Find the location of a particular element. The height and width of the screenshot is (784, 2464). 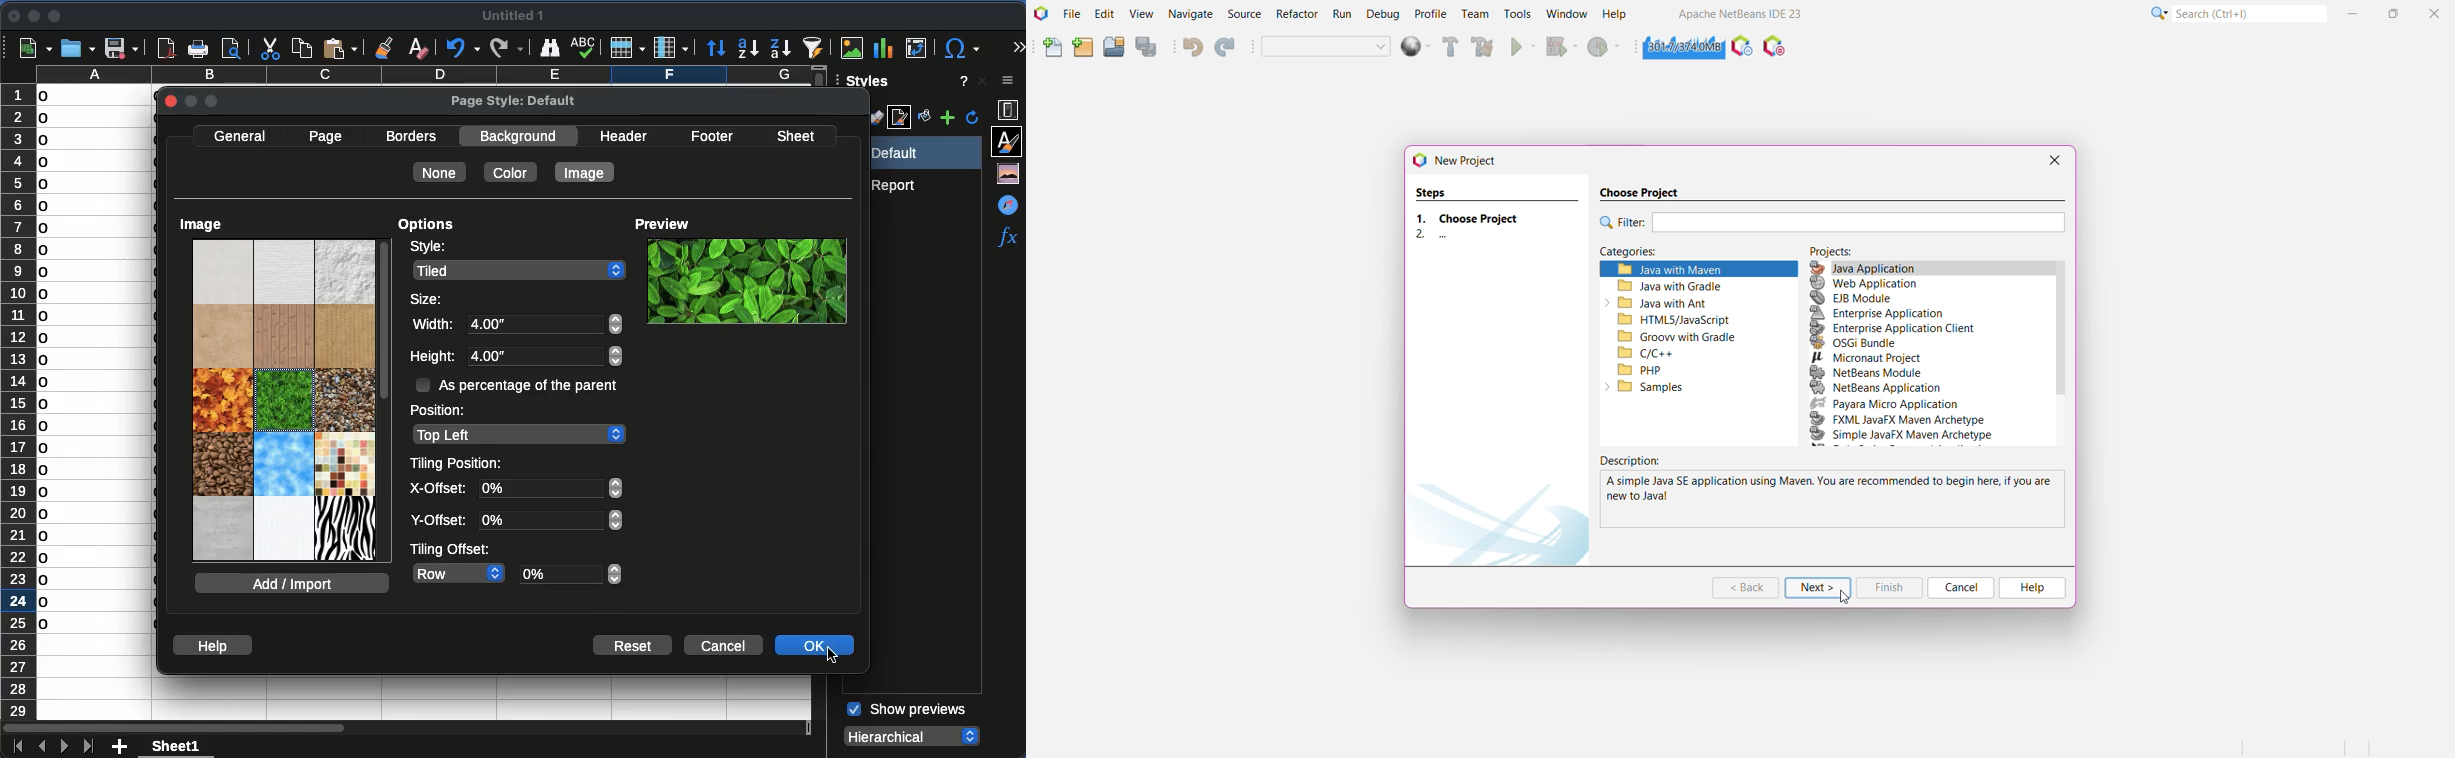

close is located at coordinates (13, 16).